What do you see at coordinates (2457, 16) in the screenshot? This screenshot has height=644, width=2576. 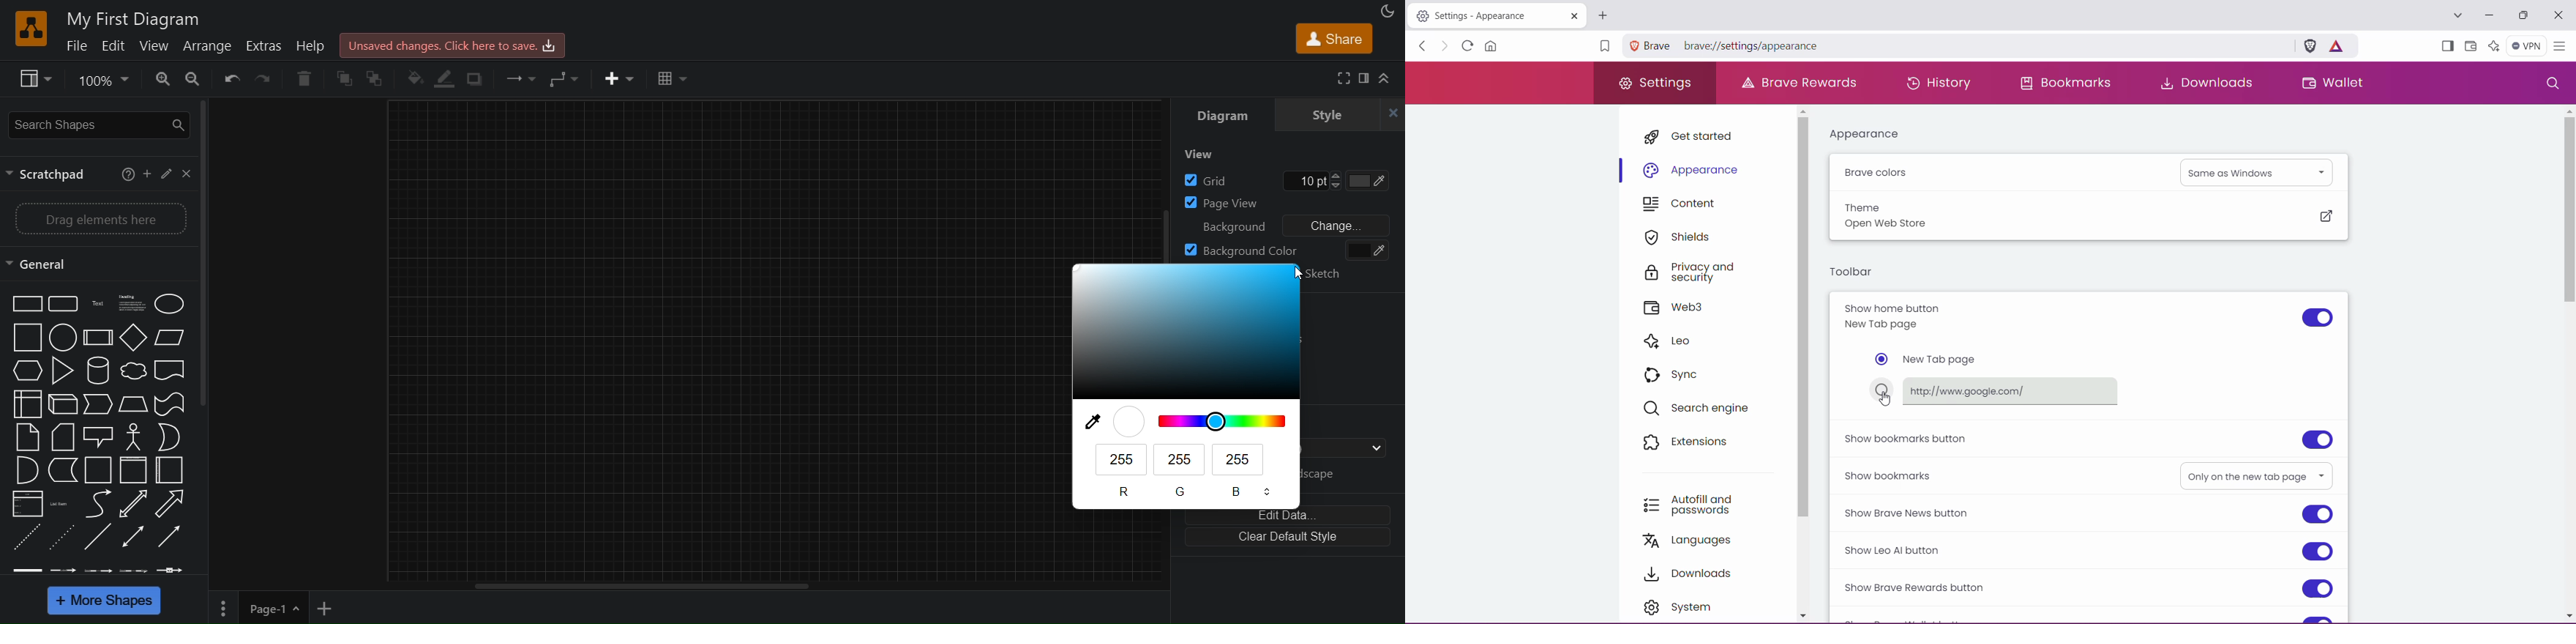 I see `Search tabs` at bounding box center [2457, 16].